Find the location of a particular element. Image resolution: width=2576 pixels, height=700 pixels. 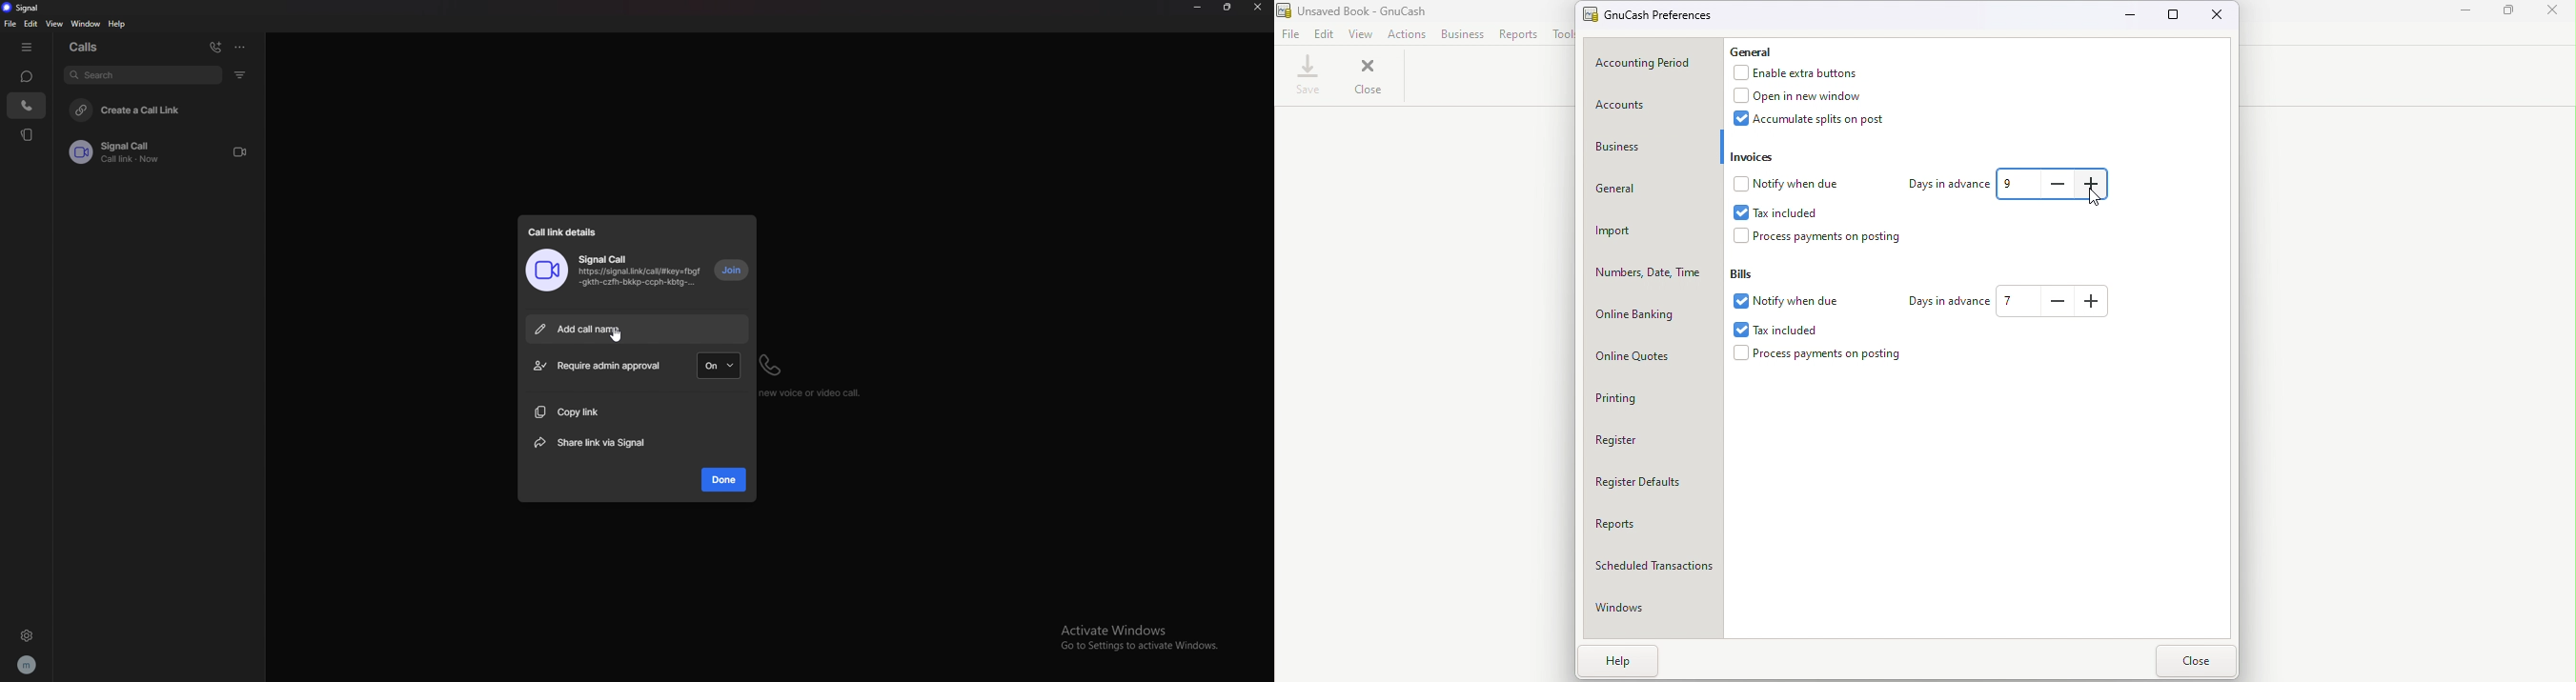

Windows is located at coordinates (1656, 612).